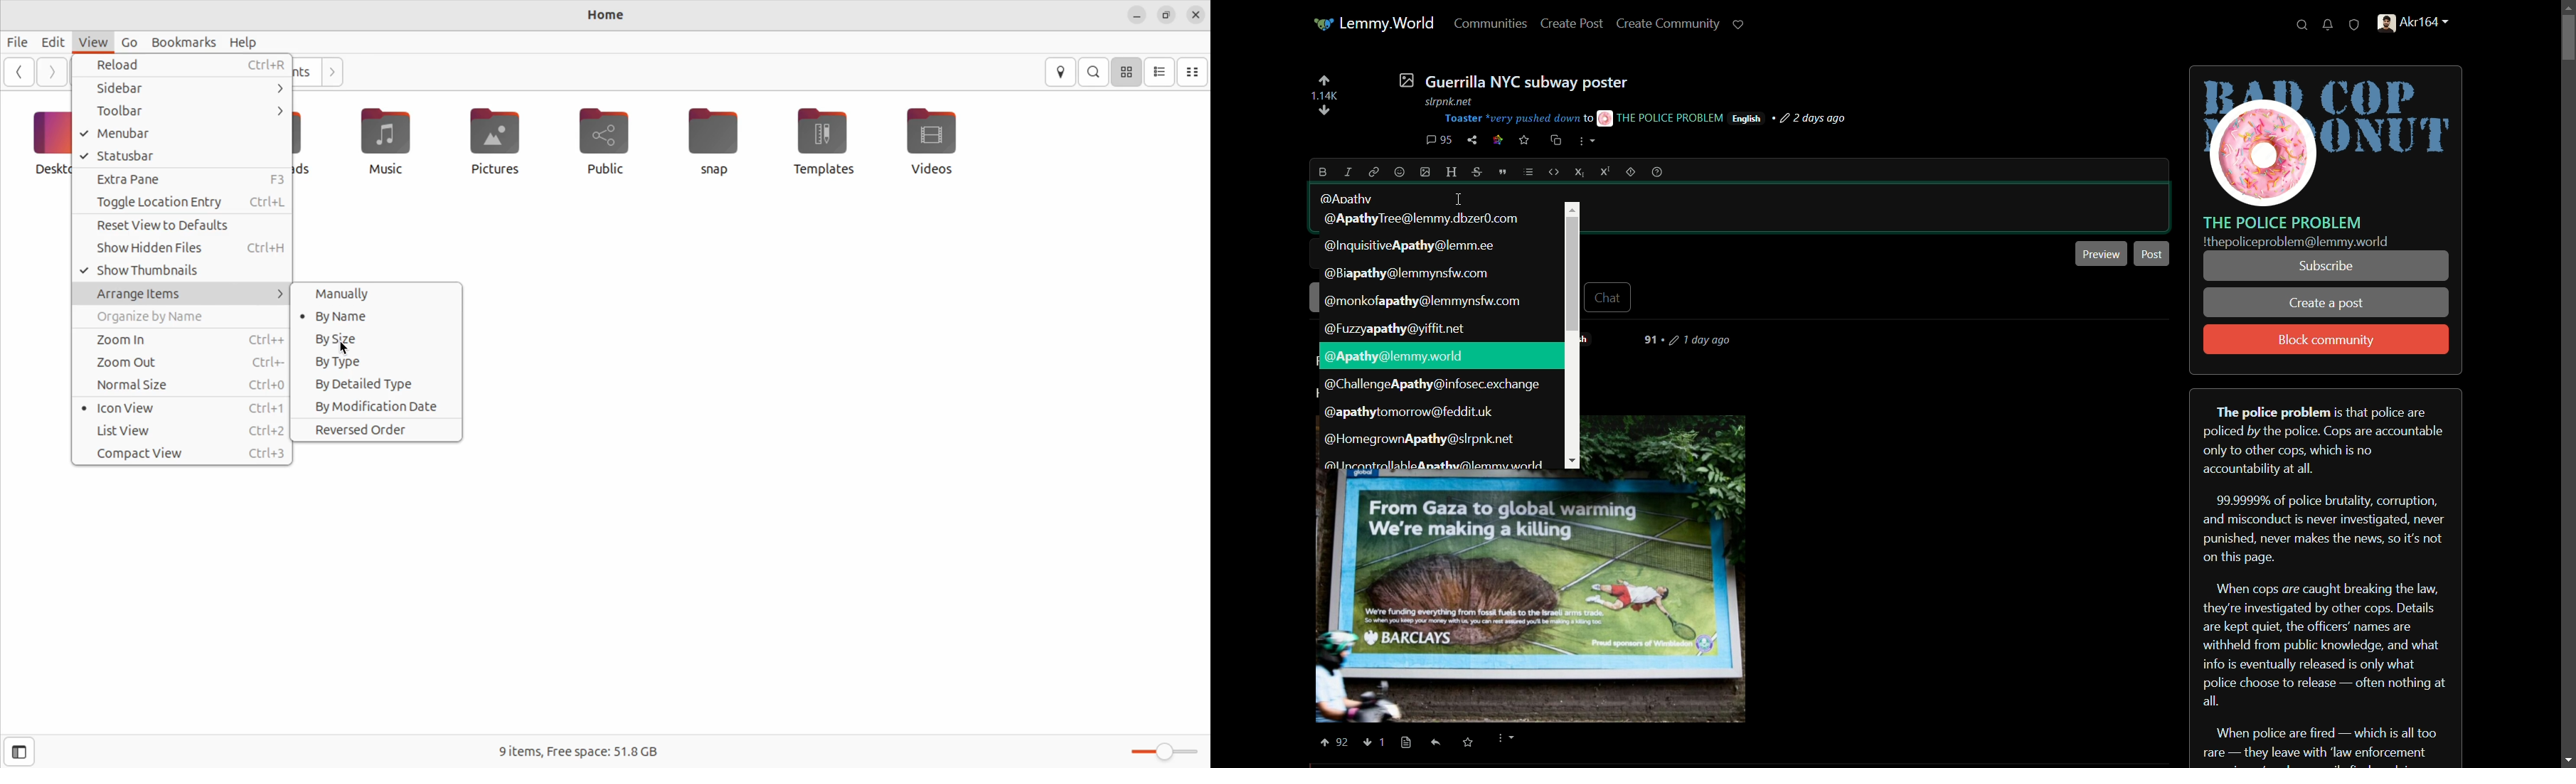  What do you see at coordinates (1491, 23) in the screenshot?
I see `communities ` at bounding box center [1491, 23].